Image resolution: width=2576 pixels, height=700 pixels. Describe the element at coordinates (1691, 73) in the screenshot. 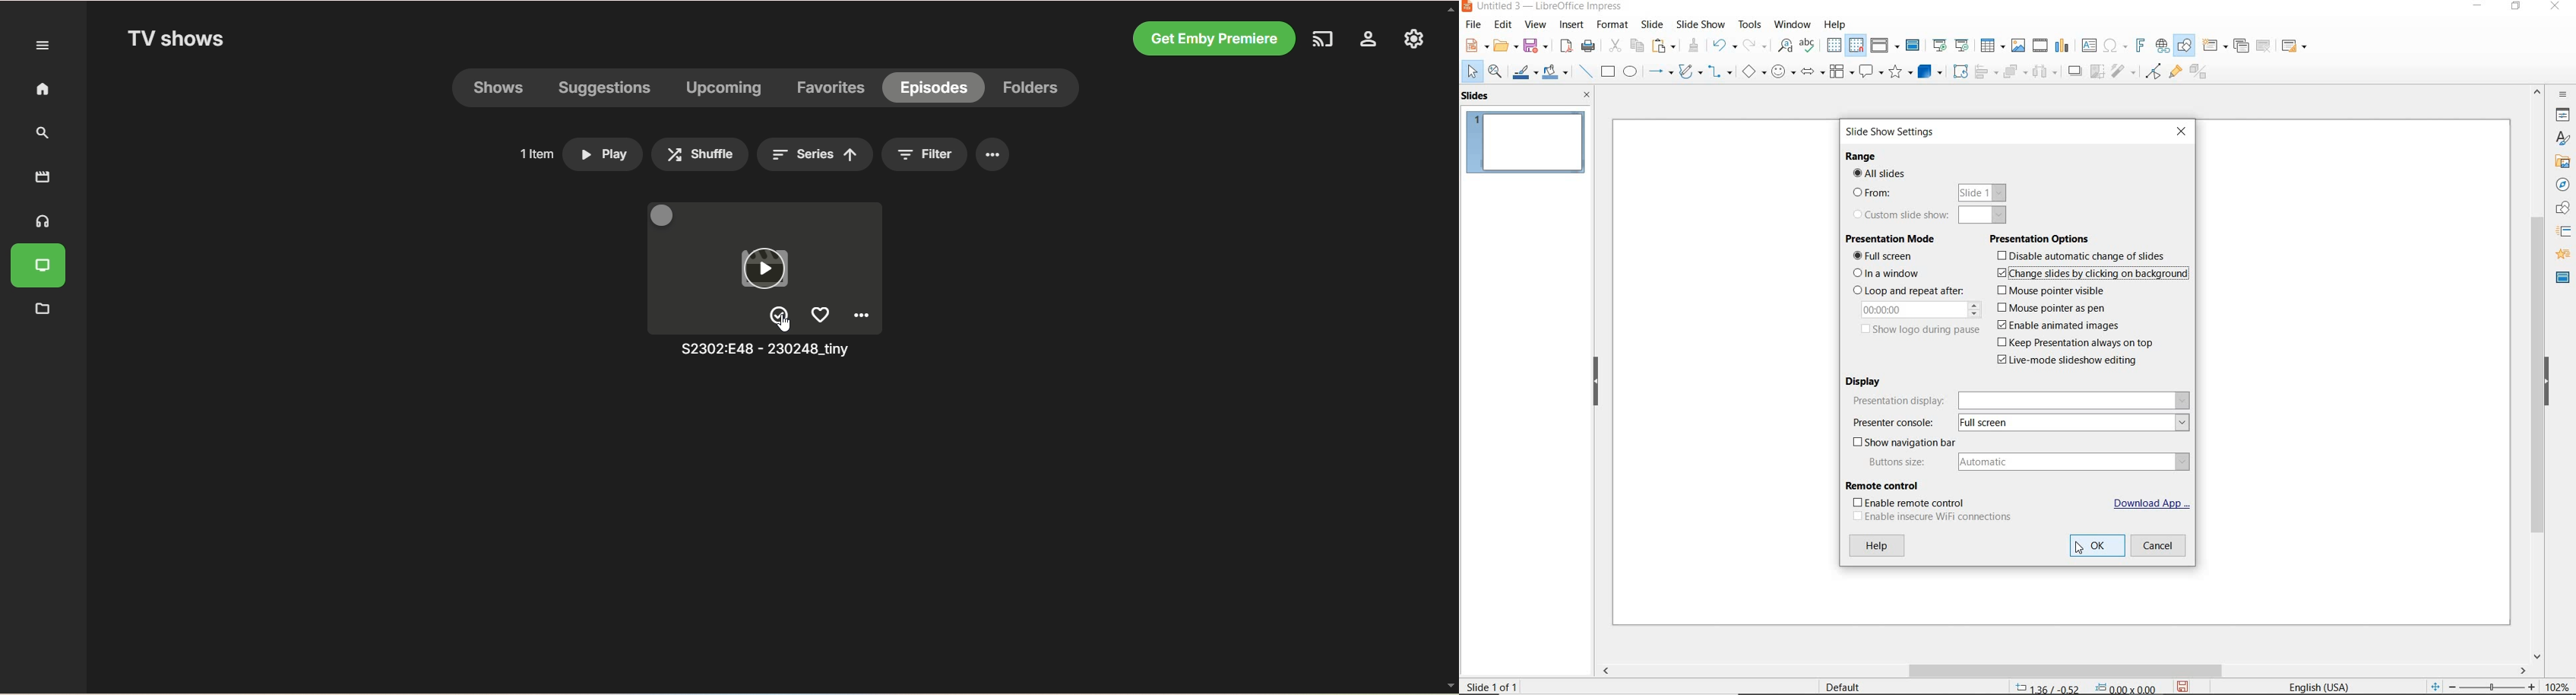

I see `CURVES AND POLYGONS` at that location.